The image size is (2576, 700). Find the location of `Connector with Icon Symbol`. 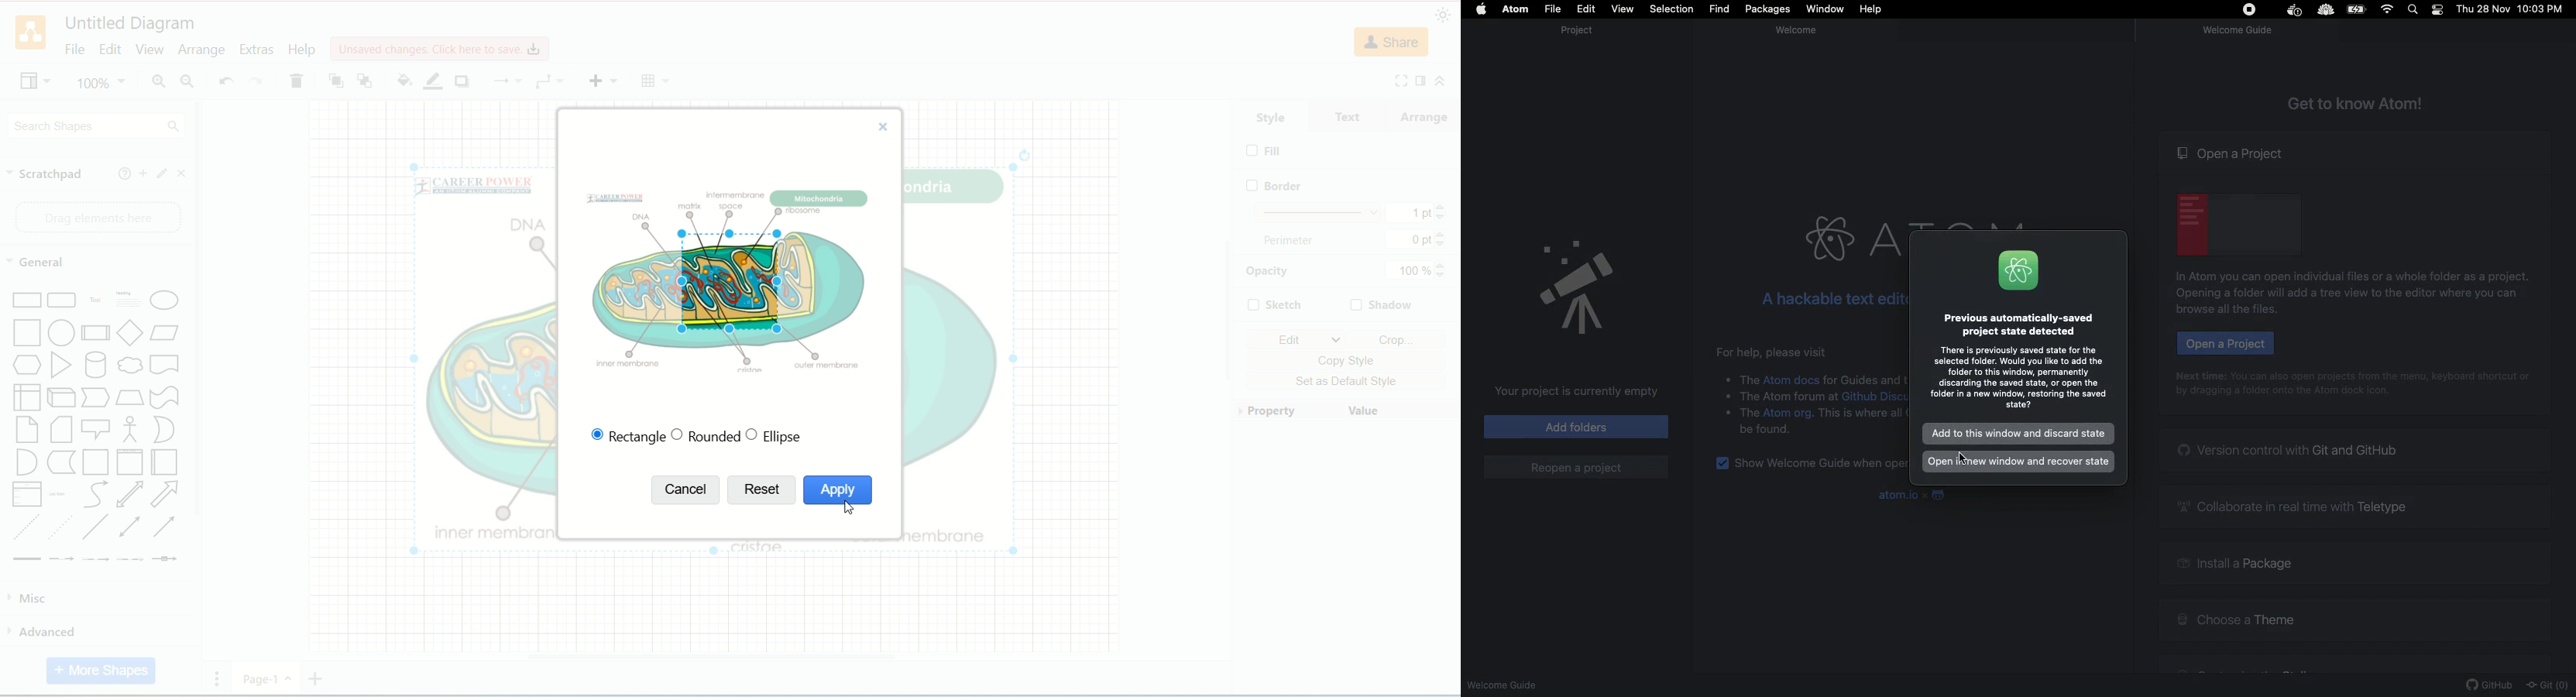

Connector with Icon Symbol is located at coordinates (166, 561).